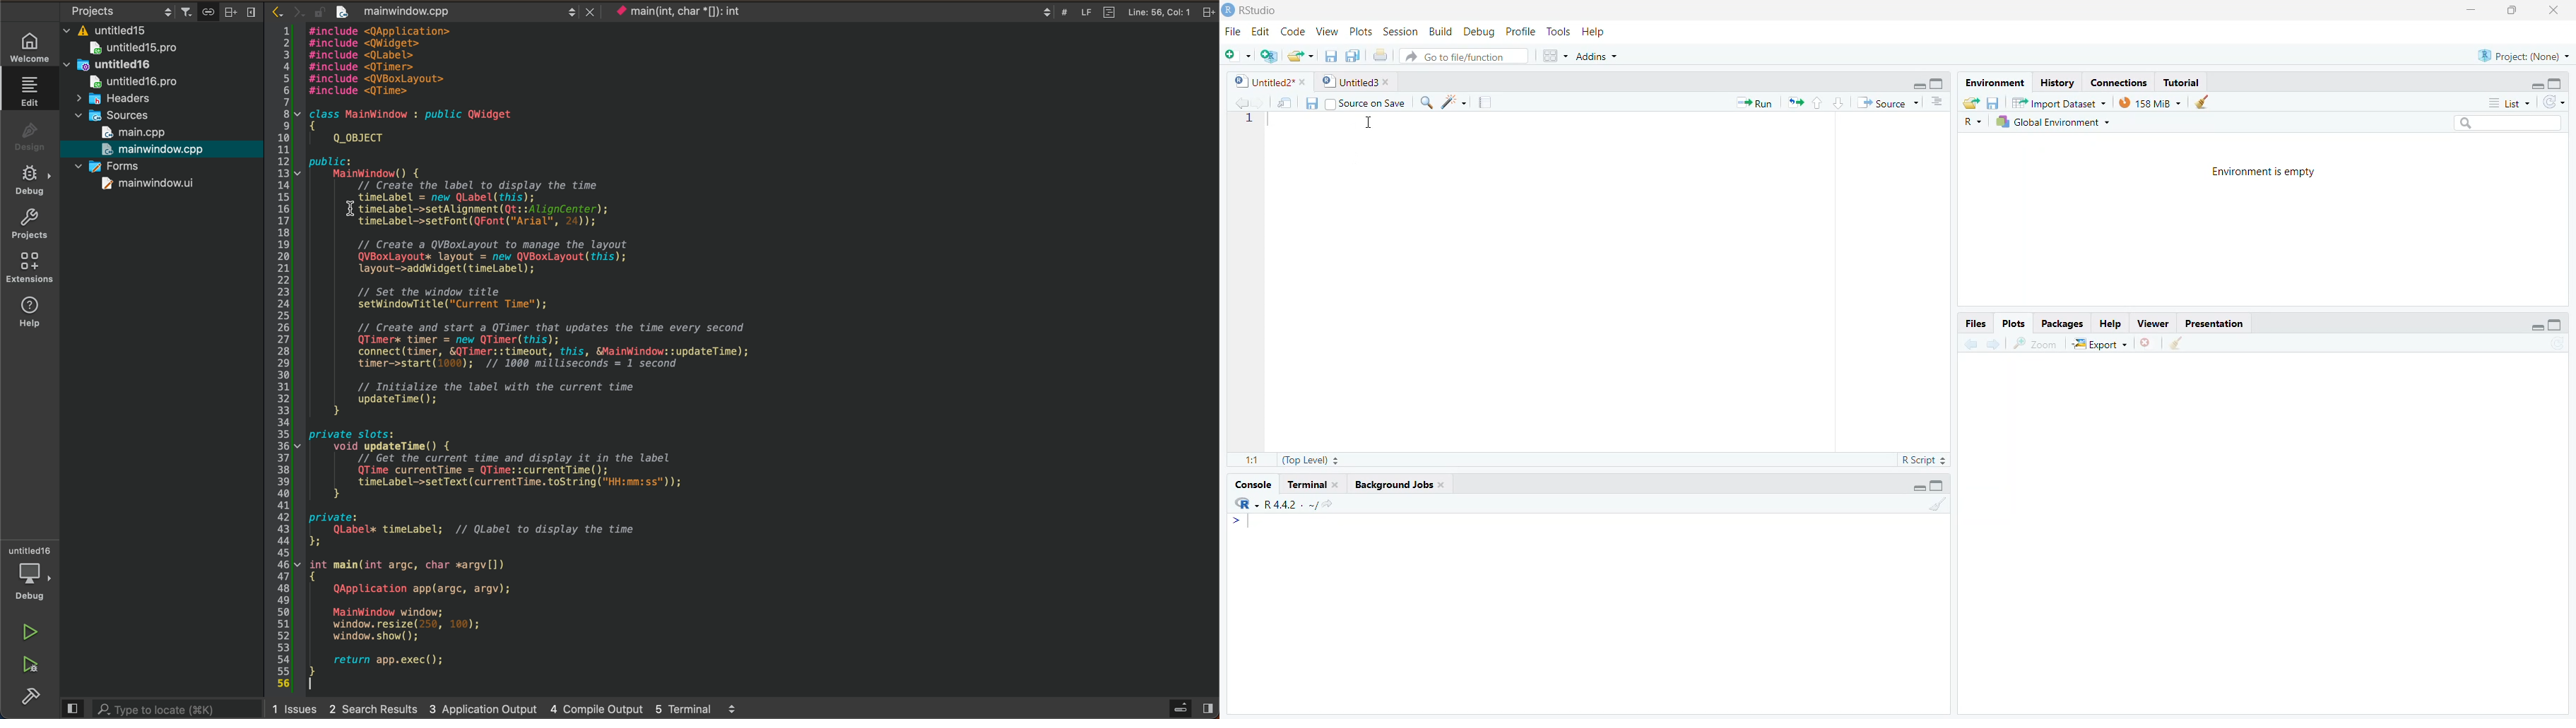  What do you see at coordinates (2055, 82) in the screenshot?
I see `History` at bounding box center [2055, 82].